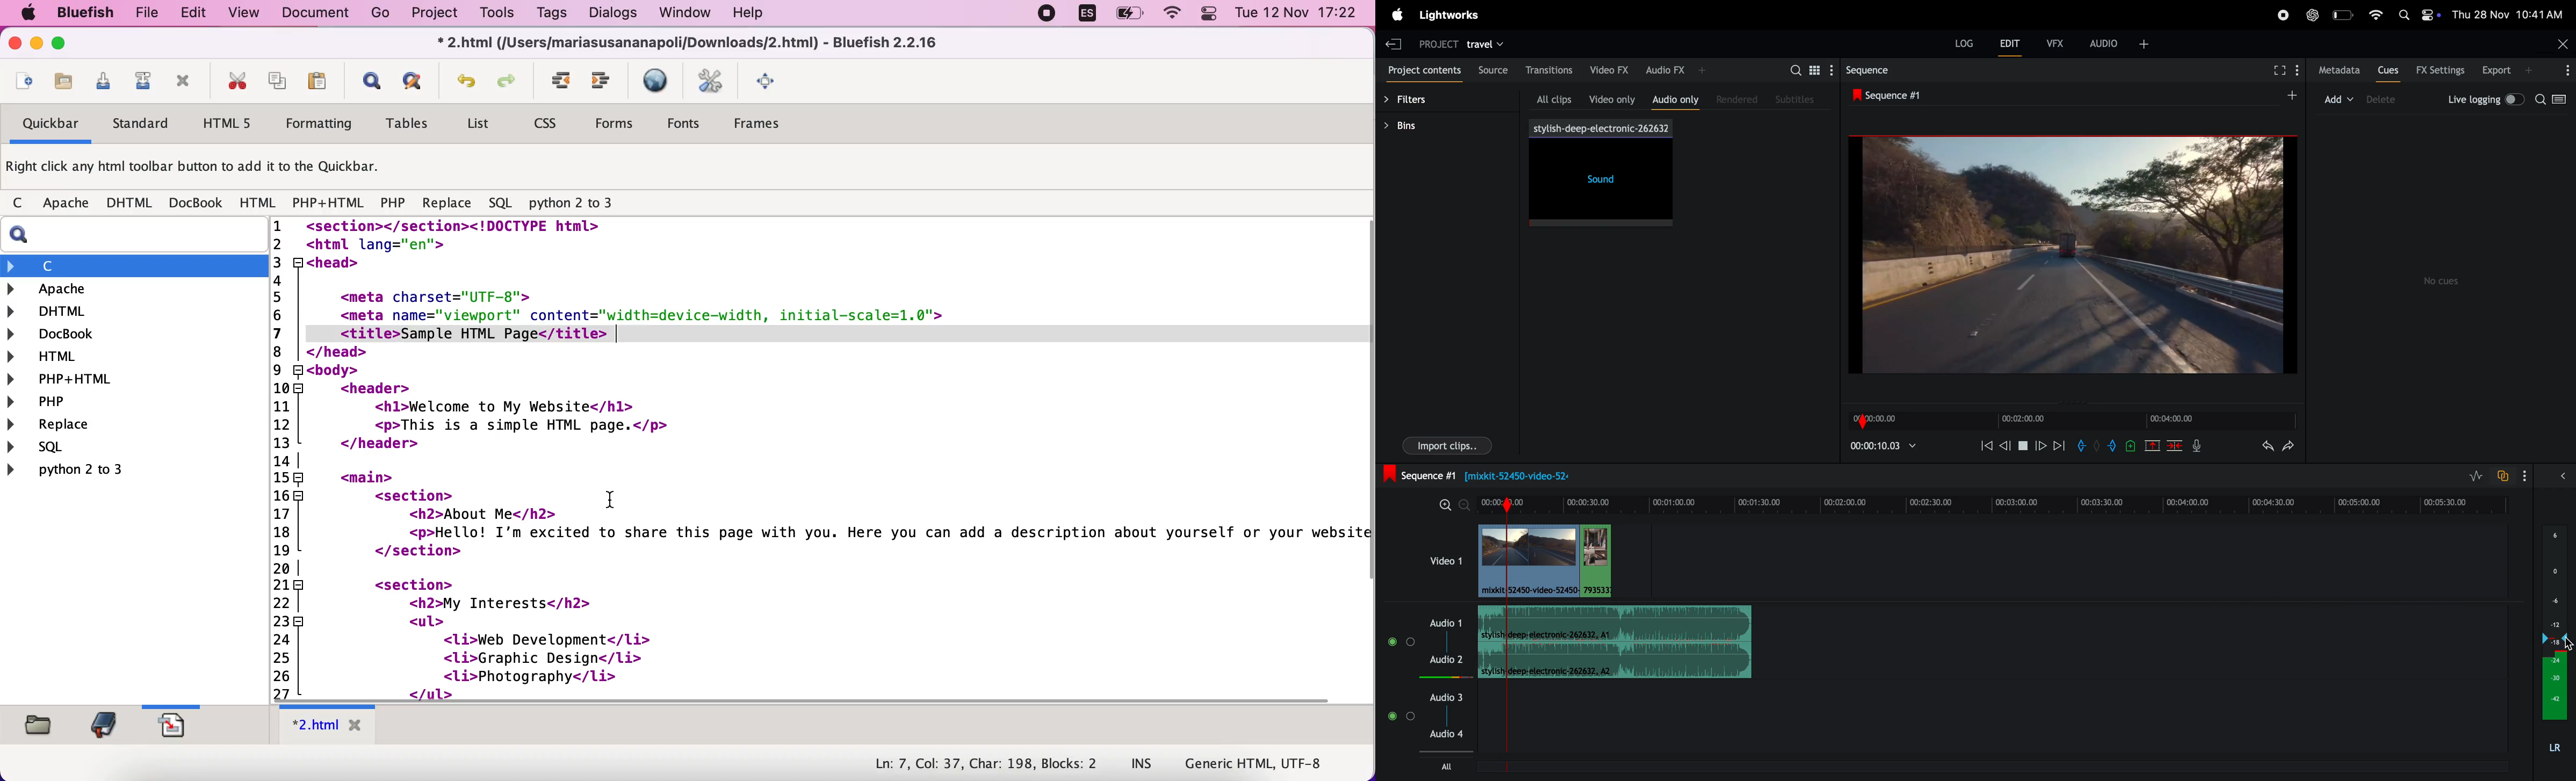 Image resolution: width=2576 pixels, height=784 pixels. I want to click on Audio 2, so click(1449, 661).